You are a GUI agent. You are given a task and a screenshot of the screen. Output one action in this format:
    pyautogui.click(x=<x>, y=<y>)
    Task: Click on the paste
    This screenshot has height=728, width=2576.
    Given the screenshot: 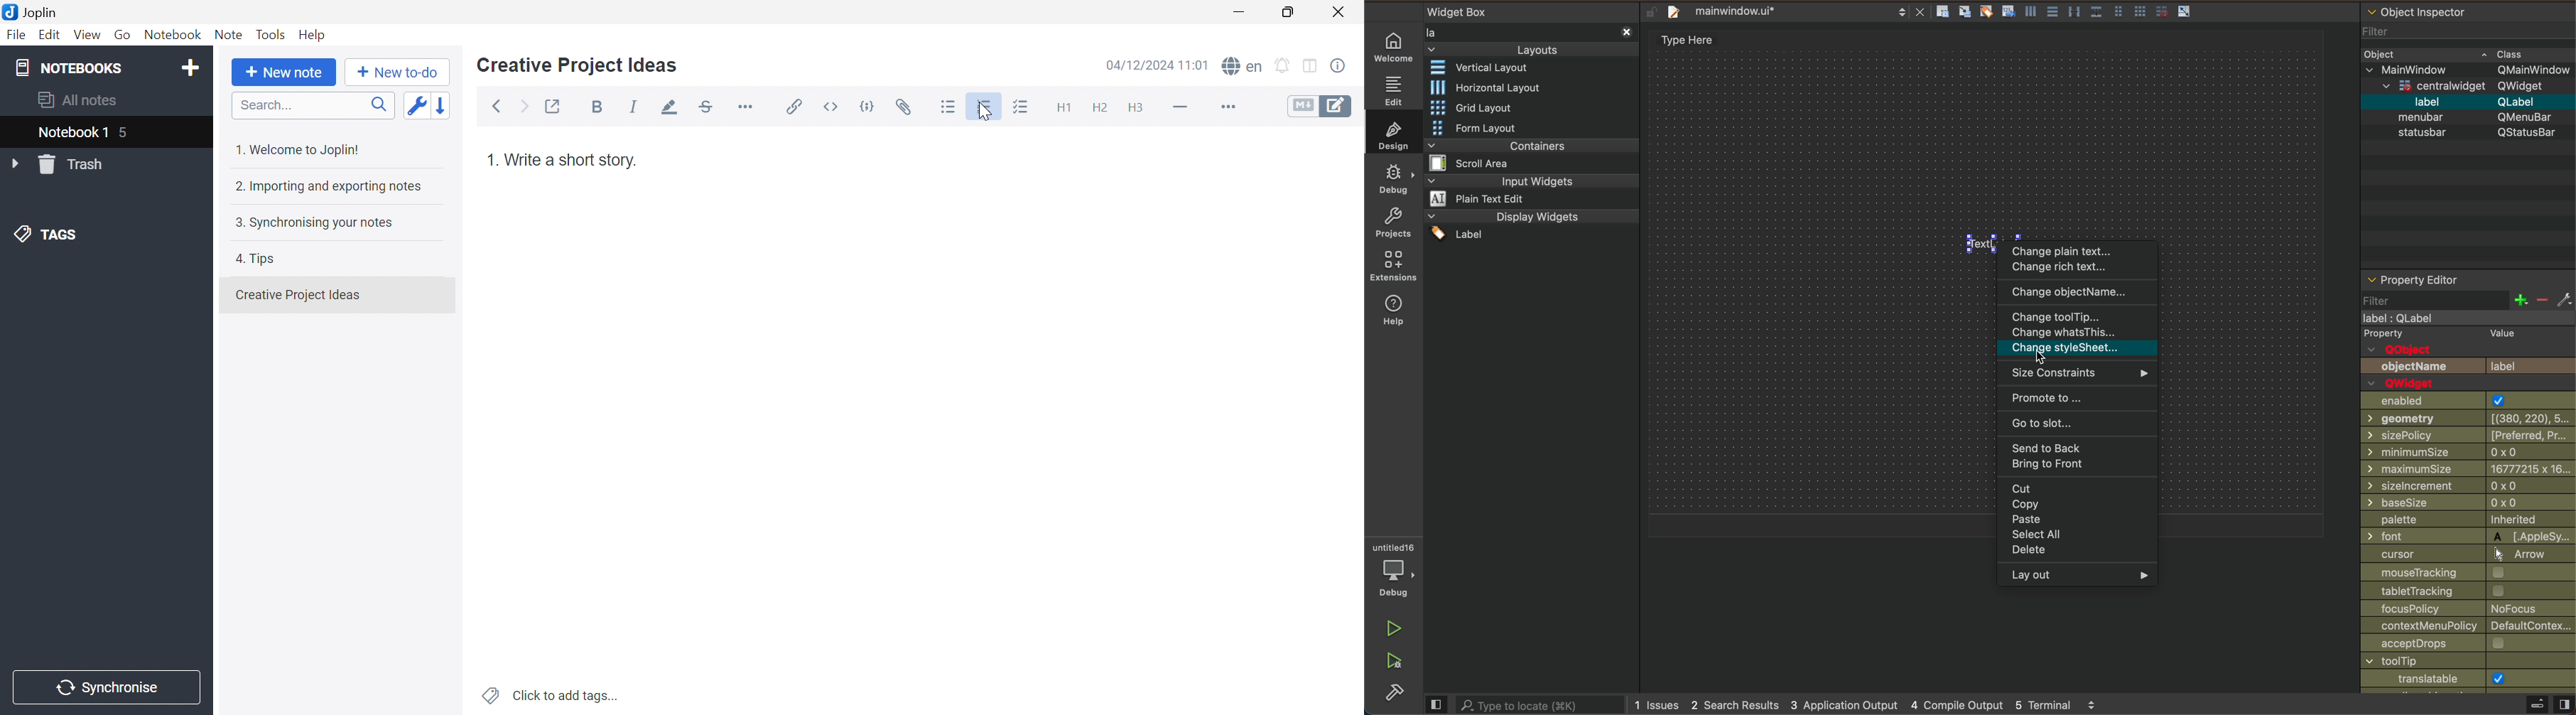 What is the action you would take?
    pyautogui.click(x=2080, y=519)
    